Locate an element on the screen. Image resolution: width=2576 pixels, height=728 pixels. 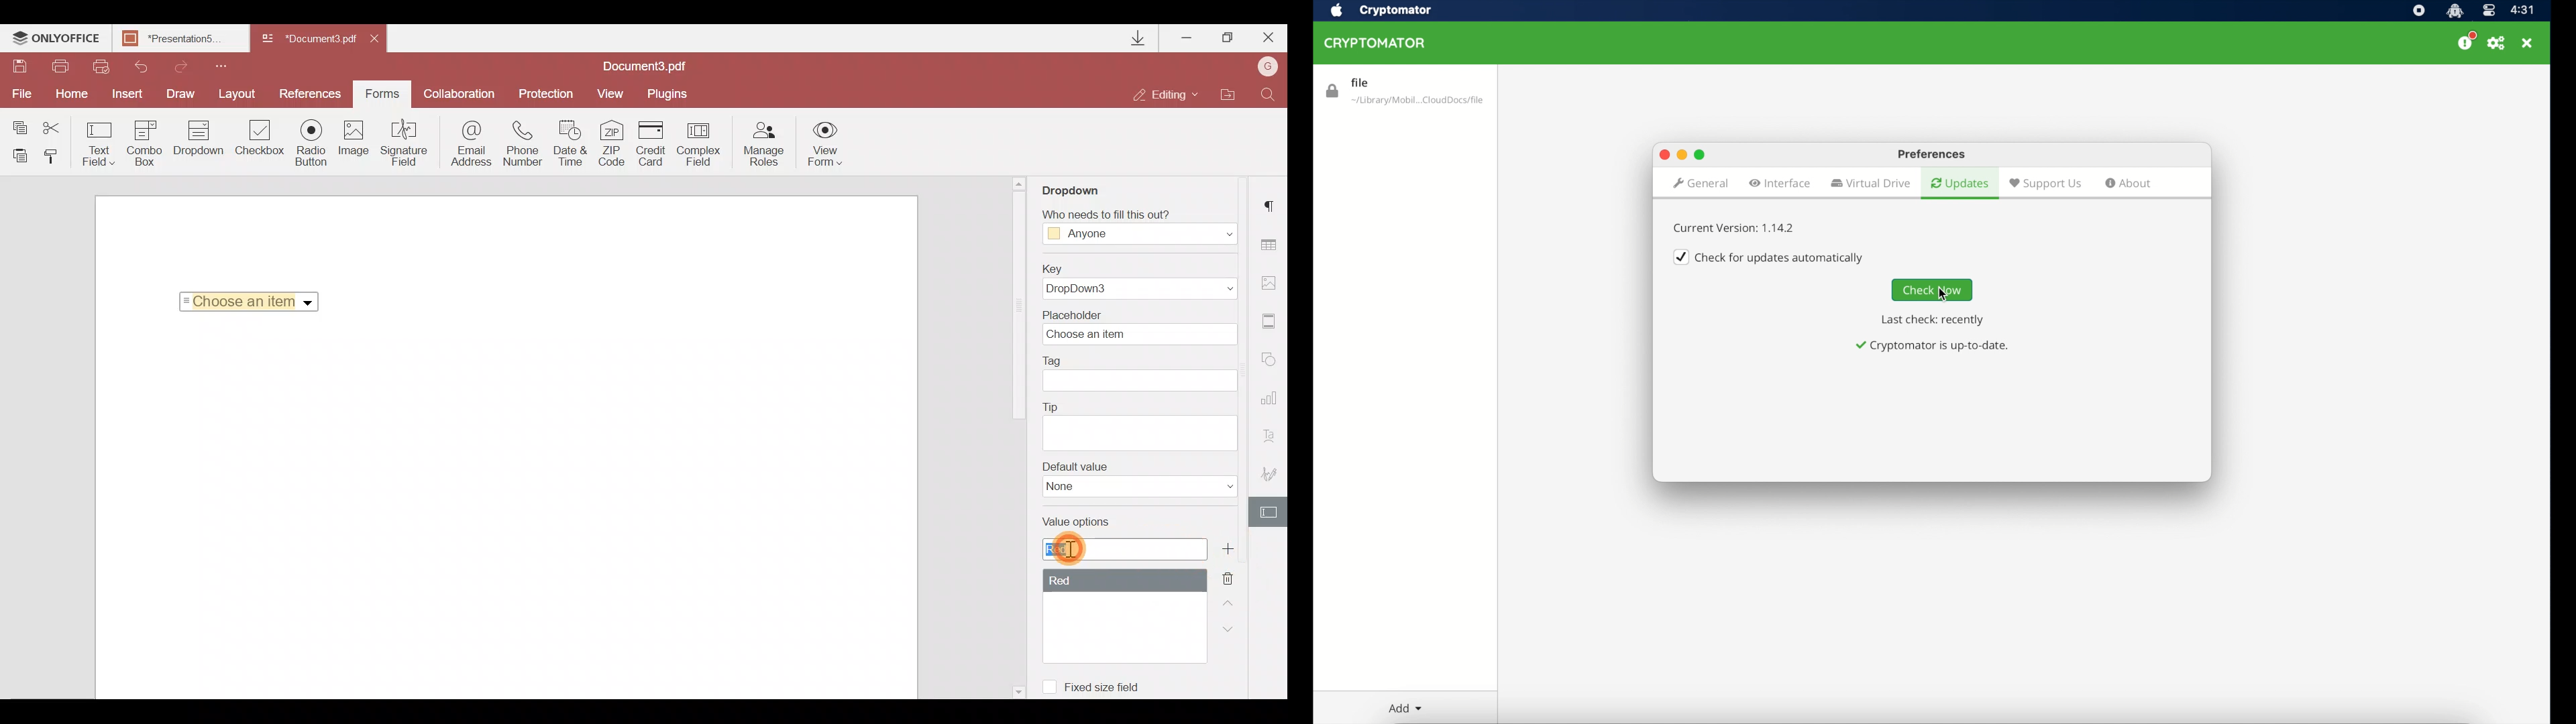
Maximize is located at coordinates (1227, 40).